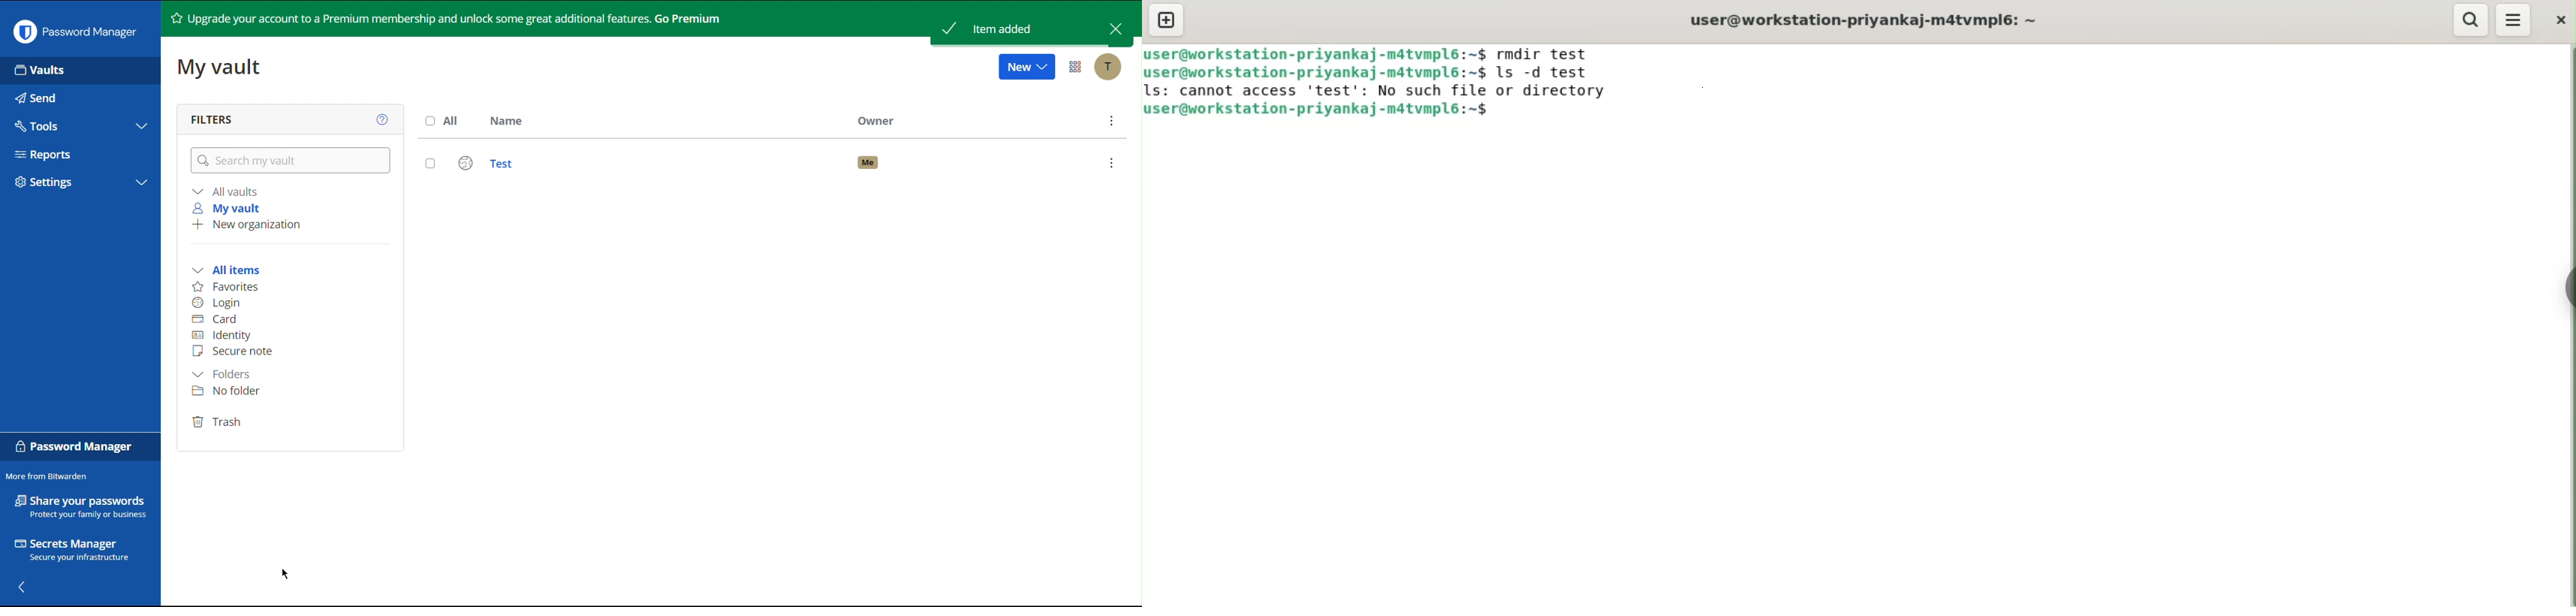 This screenshot has height=616, width=2576. What do you see at coordinates (220, 335) in the screenshot?
I see `Identity` at bounding box center [220, 335].